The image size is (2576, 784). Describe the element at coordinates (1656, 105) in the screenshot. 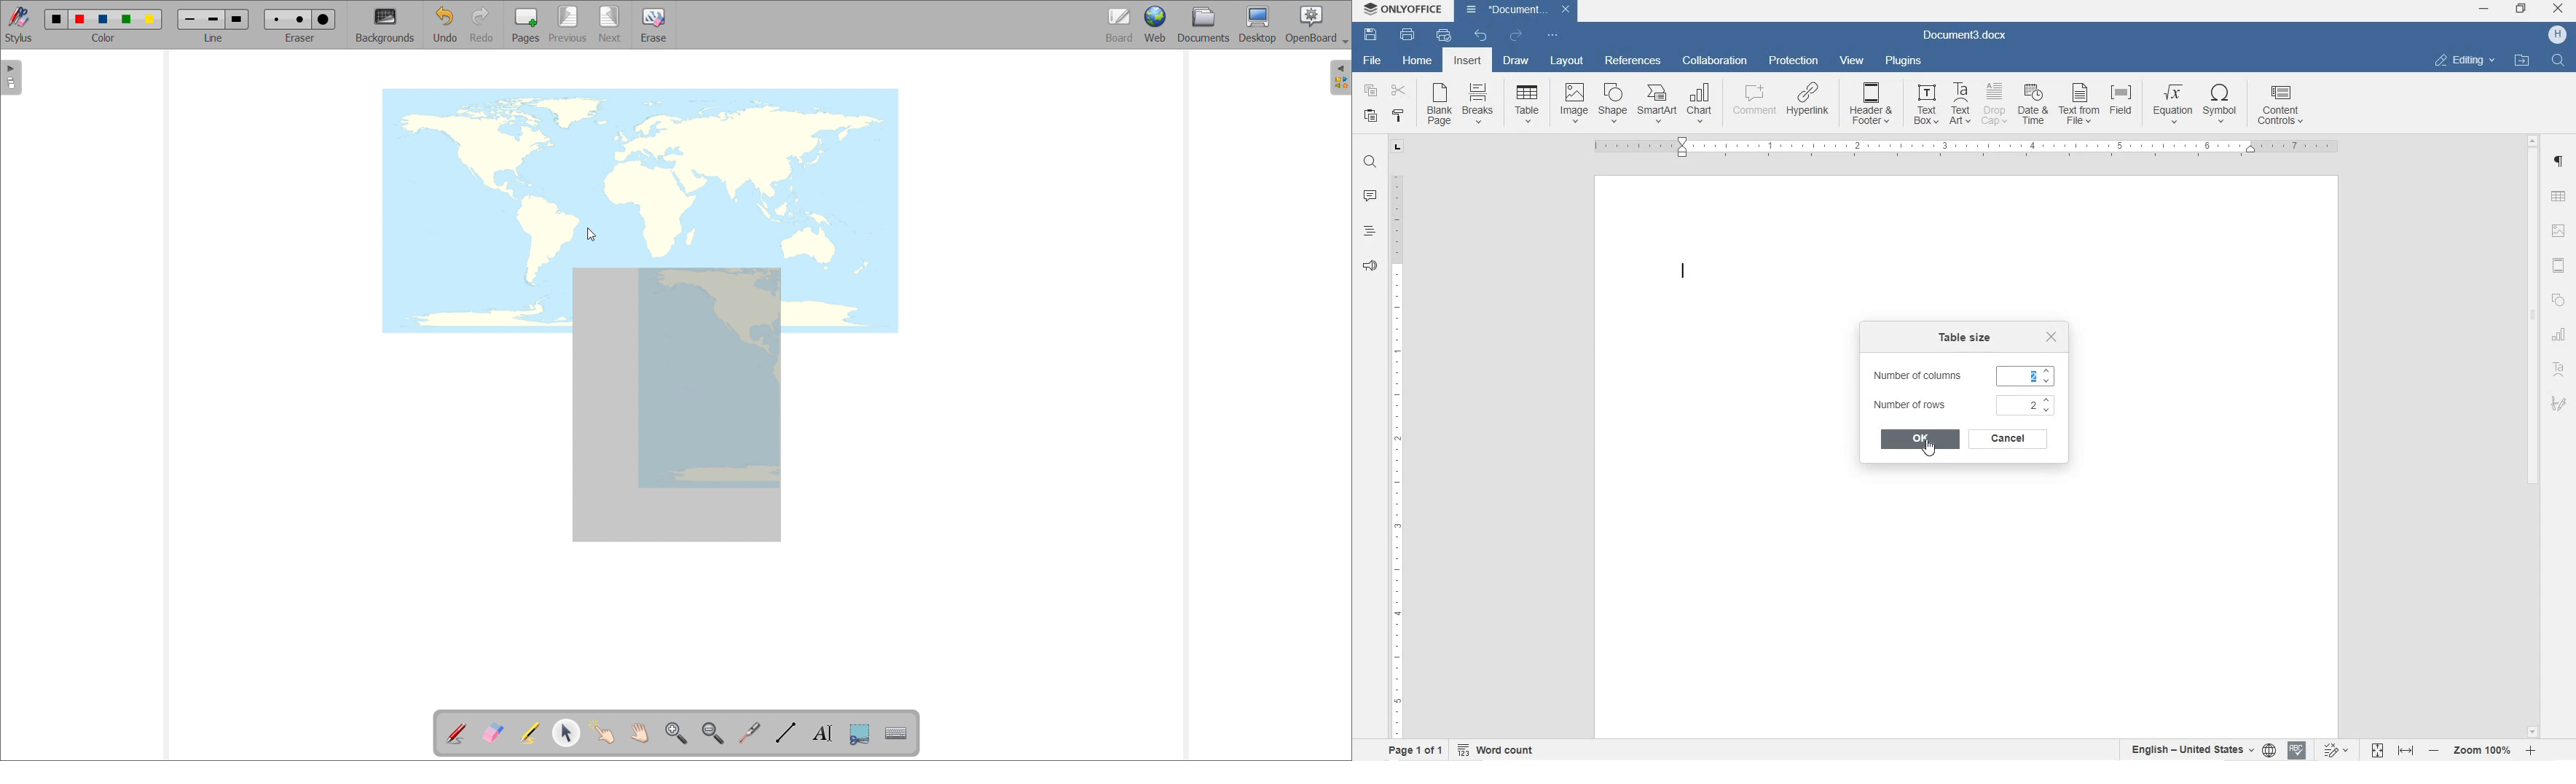

I see `SmartArt` at that location.